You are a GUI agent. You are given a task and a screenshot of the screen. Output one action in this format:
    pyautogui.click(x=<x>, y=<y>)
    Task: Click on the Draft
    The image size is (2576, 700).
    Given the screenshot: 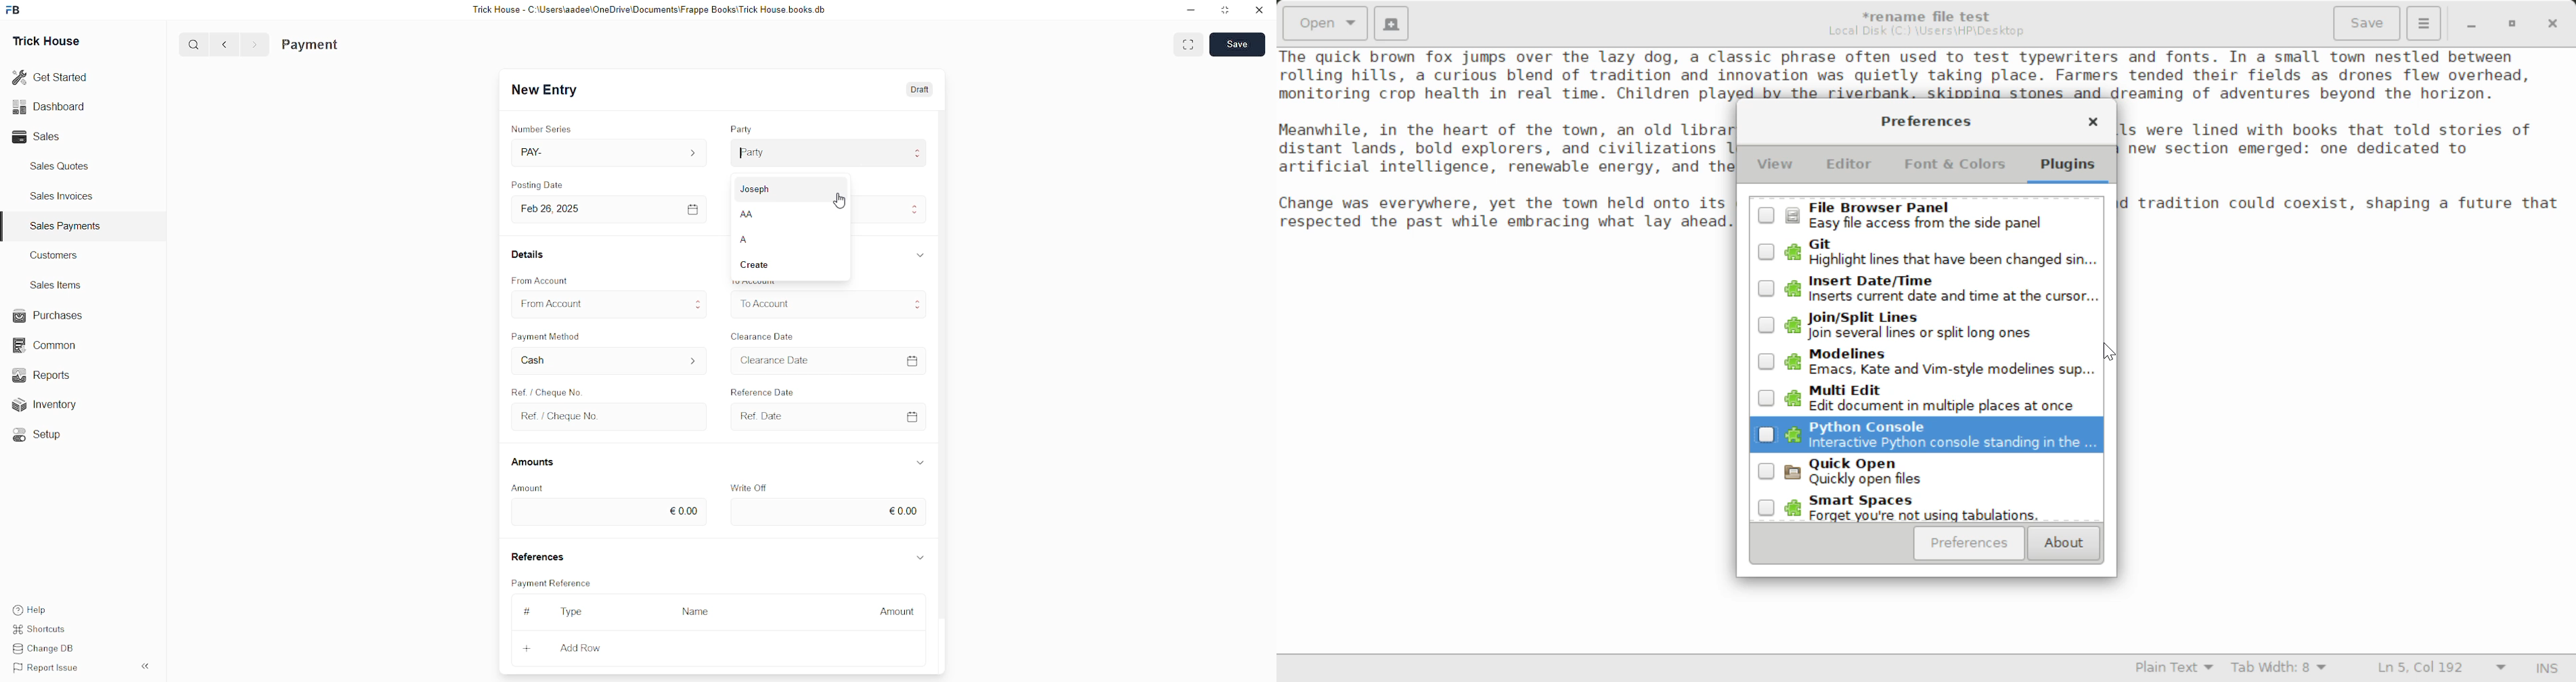 What is the action you would take?
    pyautogui.click(x=922, y=88)
    